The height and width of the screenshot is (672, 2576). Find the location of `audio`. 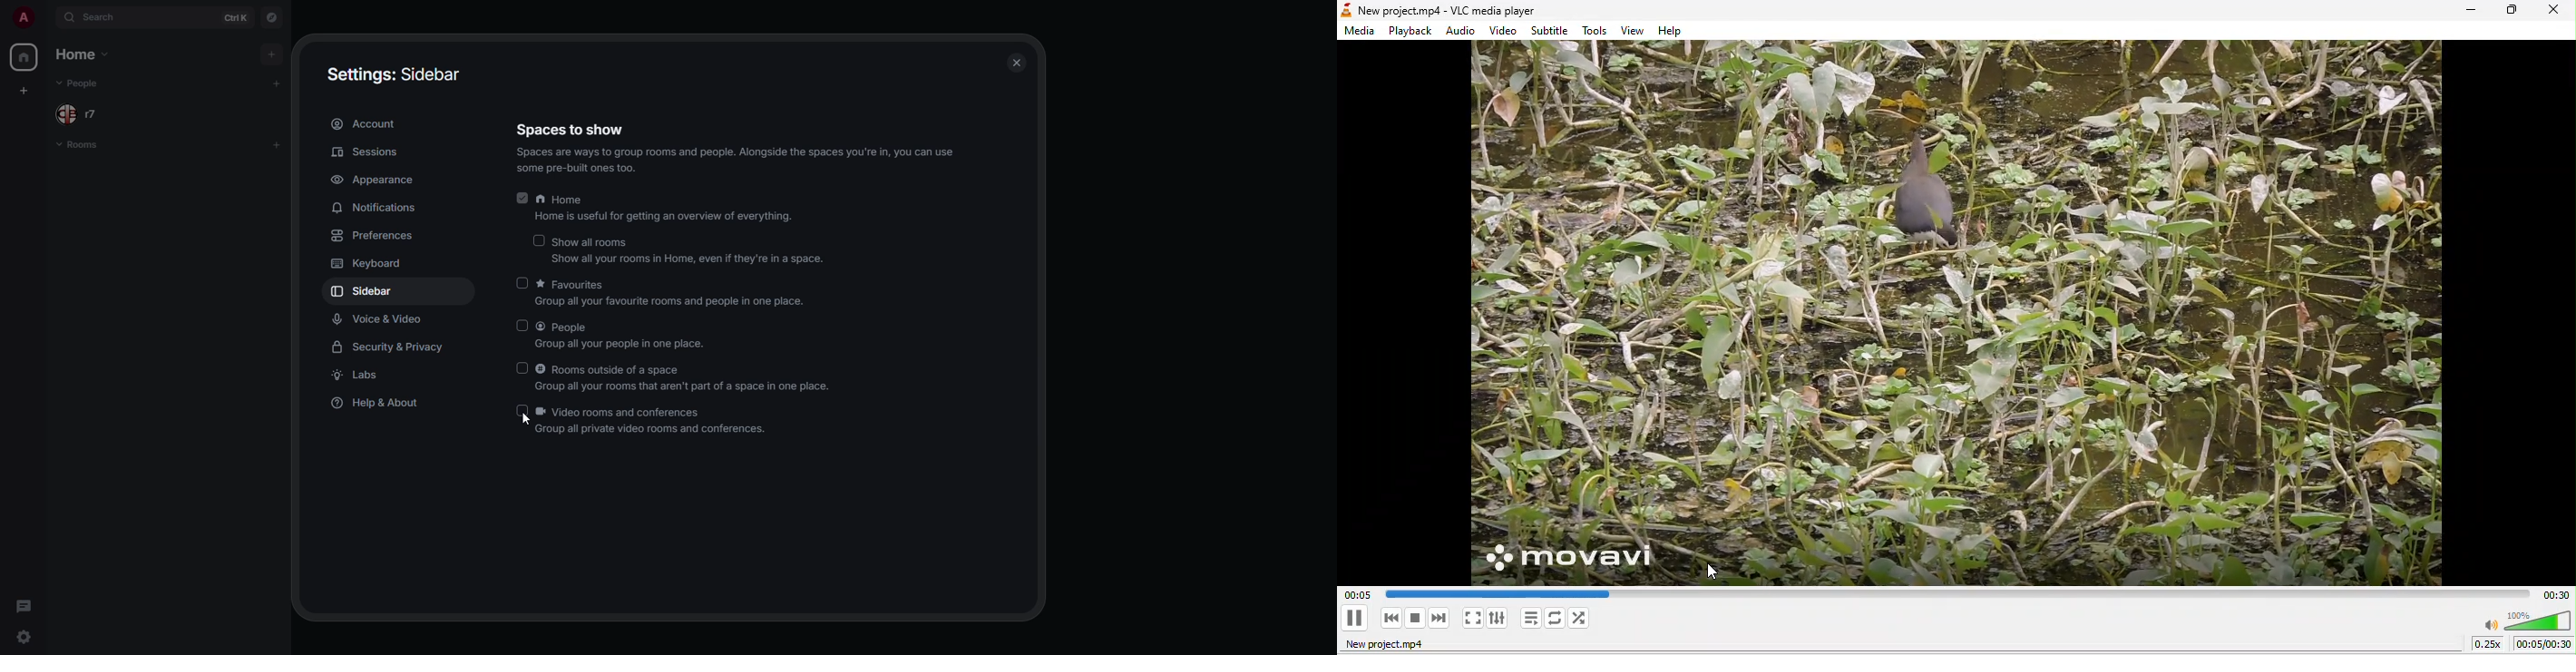

audio is located at coordinates (1463, 32).